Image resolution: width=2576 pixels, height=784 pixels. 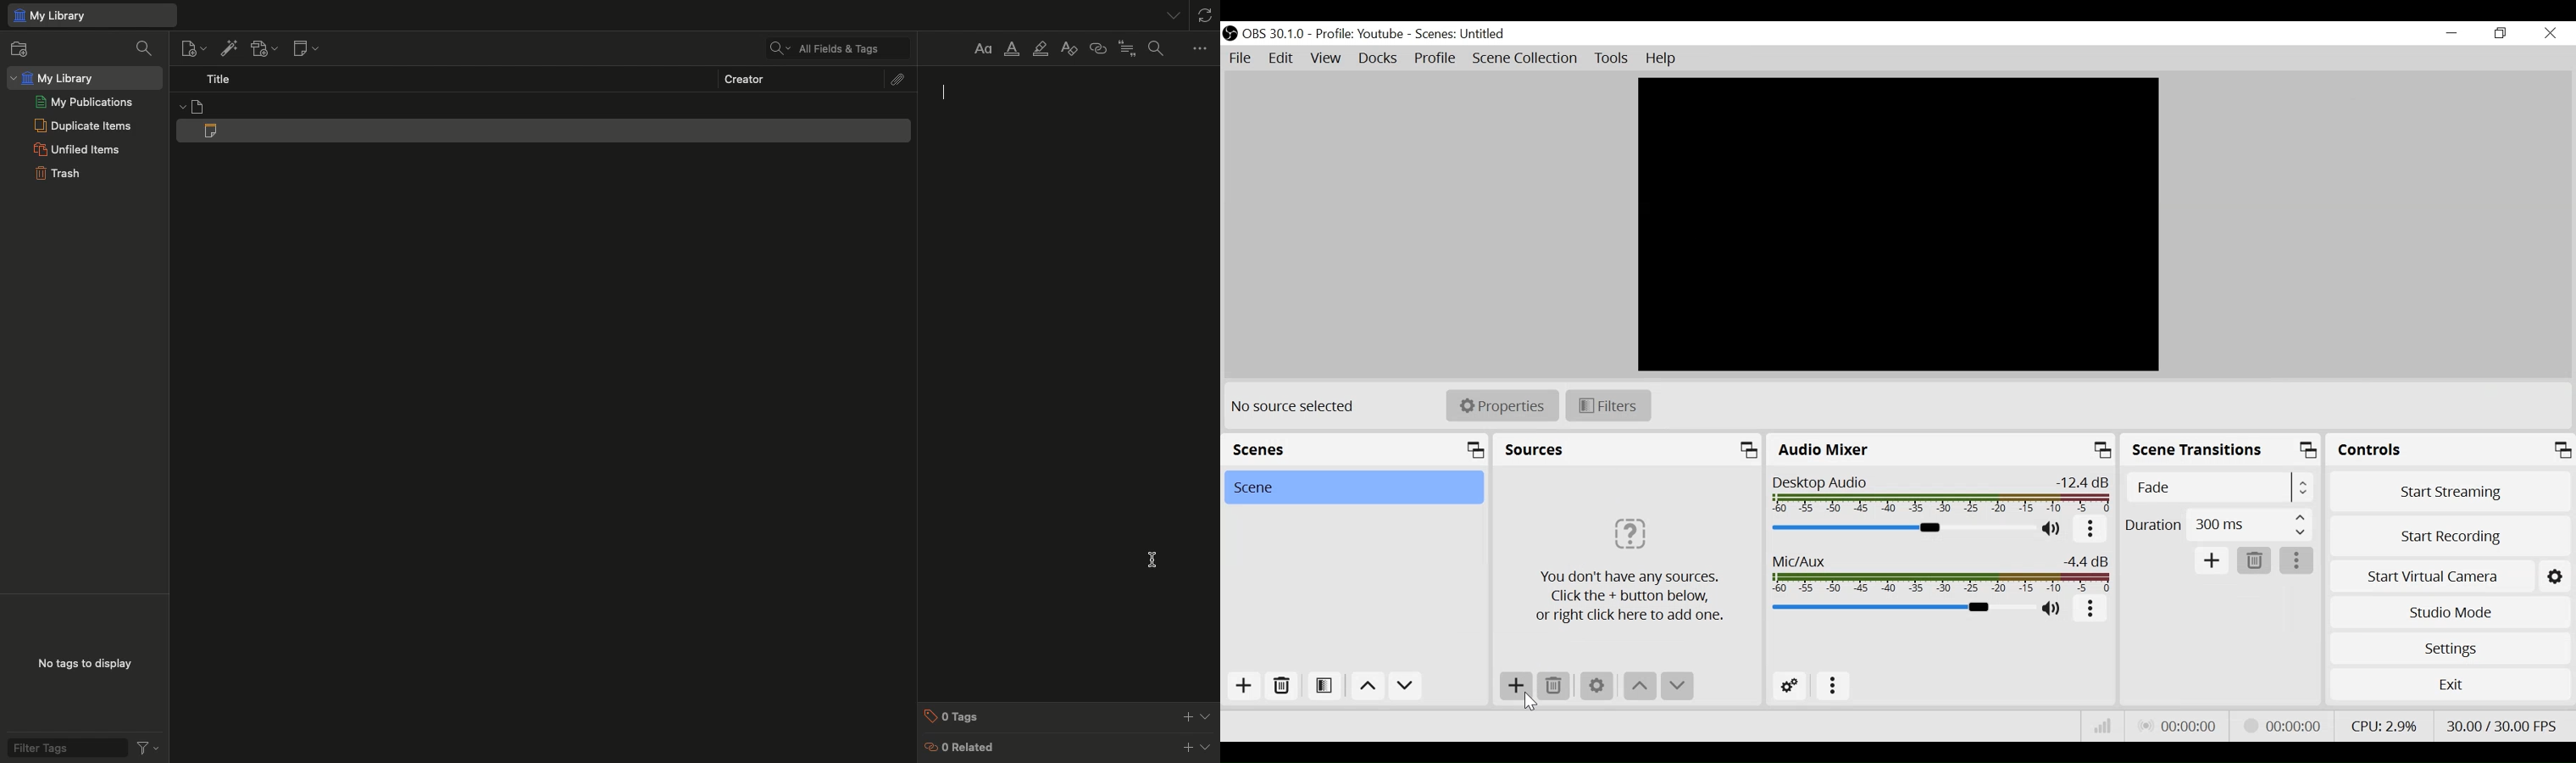 What do you see at coordinates (1464, 34) in the screenshot?
I see `Scenes` at bounding box center [1464, 34].